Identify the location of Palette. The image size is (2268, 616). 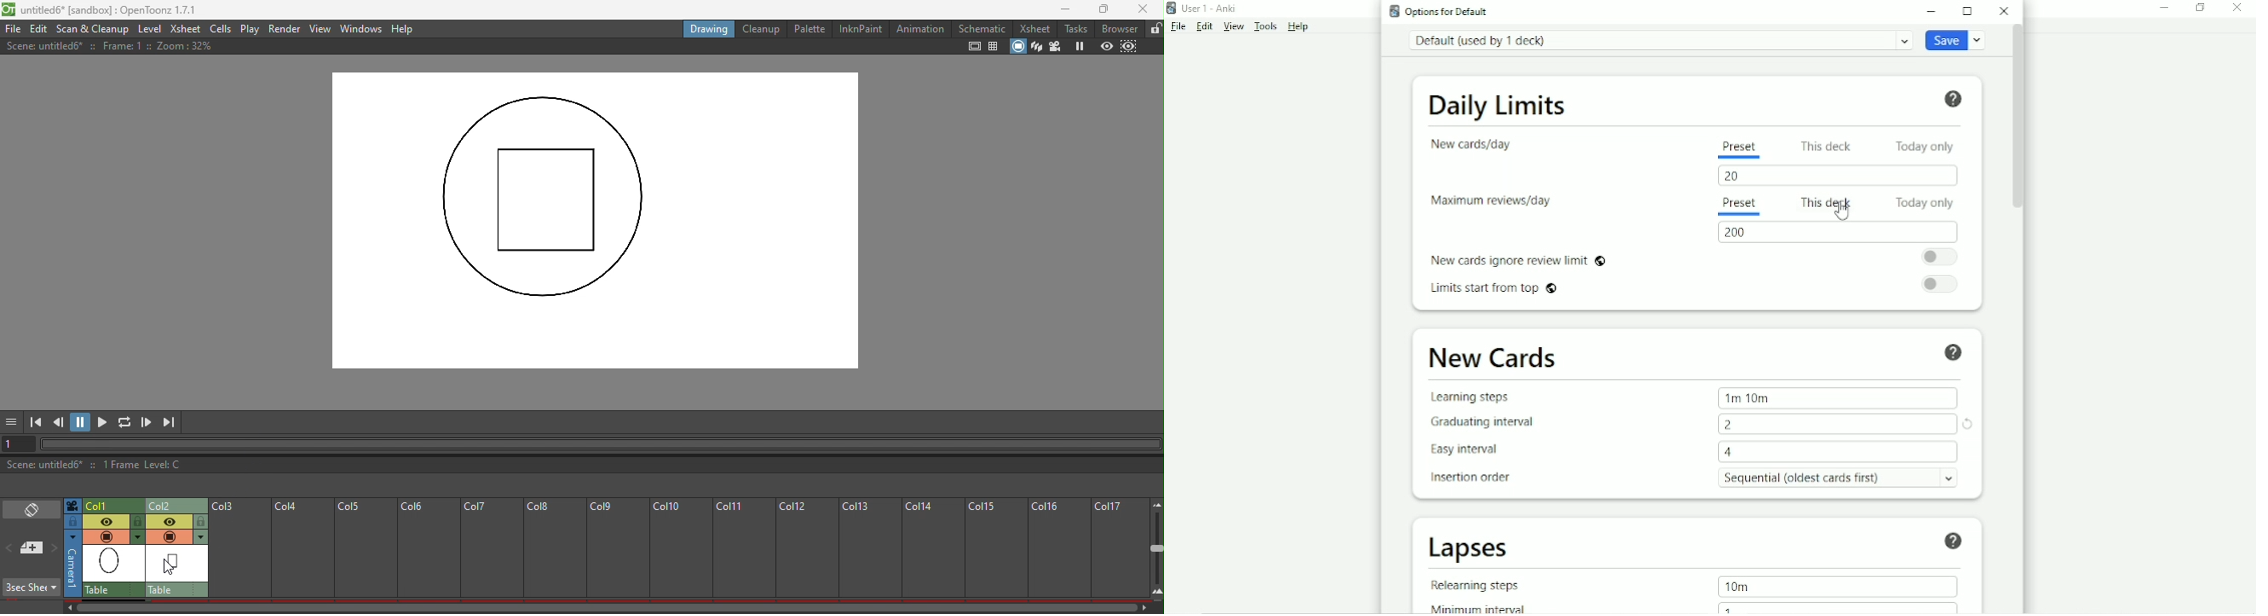
(809, 30).